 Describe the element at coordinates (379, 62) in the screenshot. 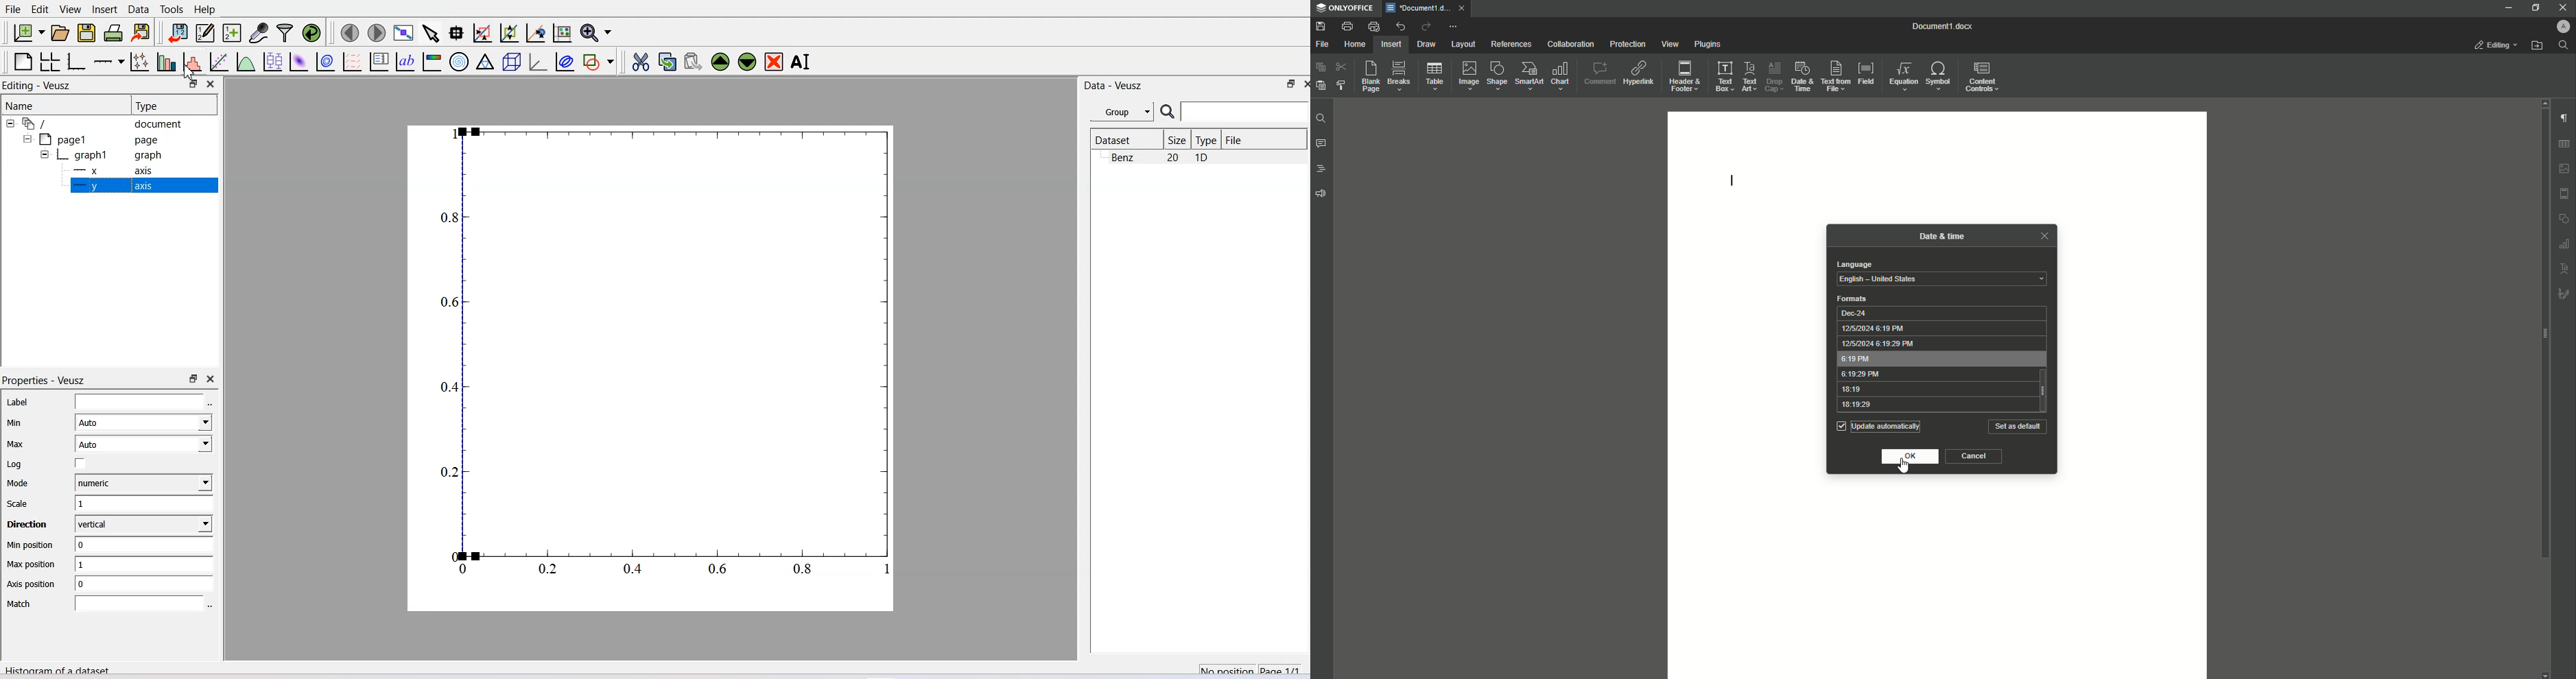

I see `Plot key` at that location.